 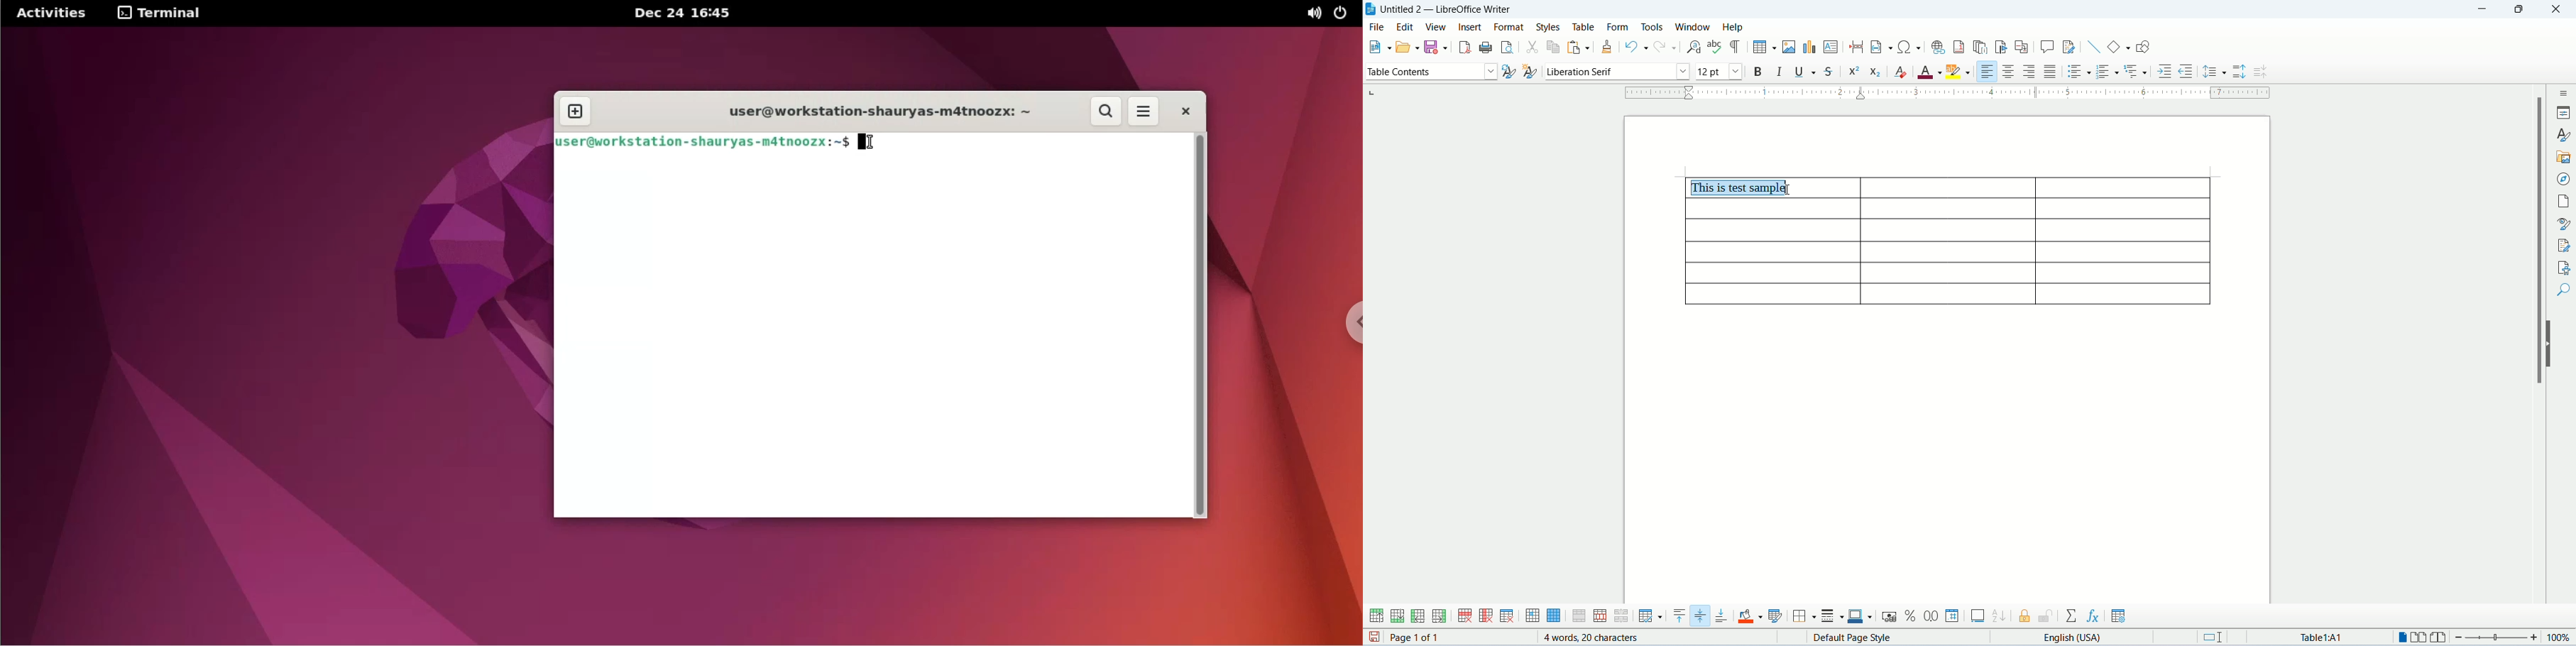 I want to click on page count, so click(x=1437, y=638).